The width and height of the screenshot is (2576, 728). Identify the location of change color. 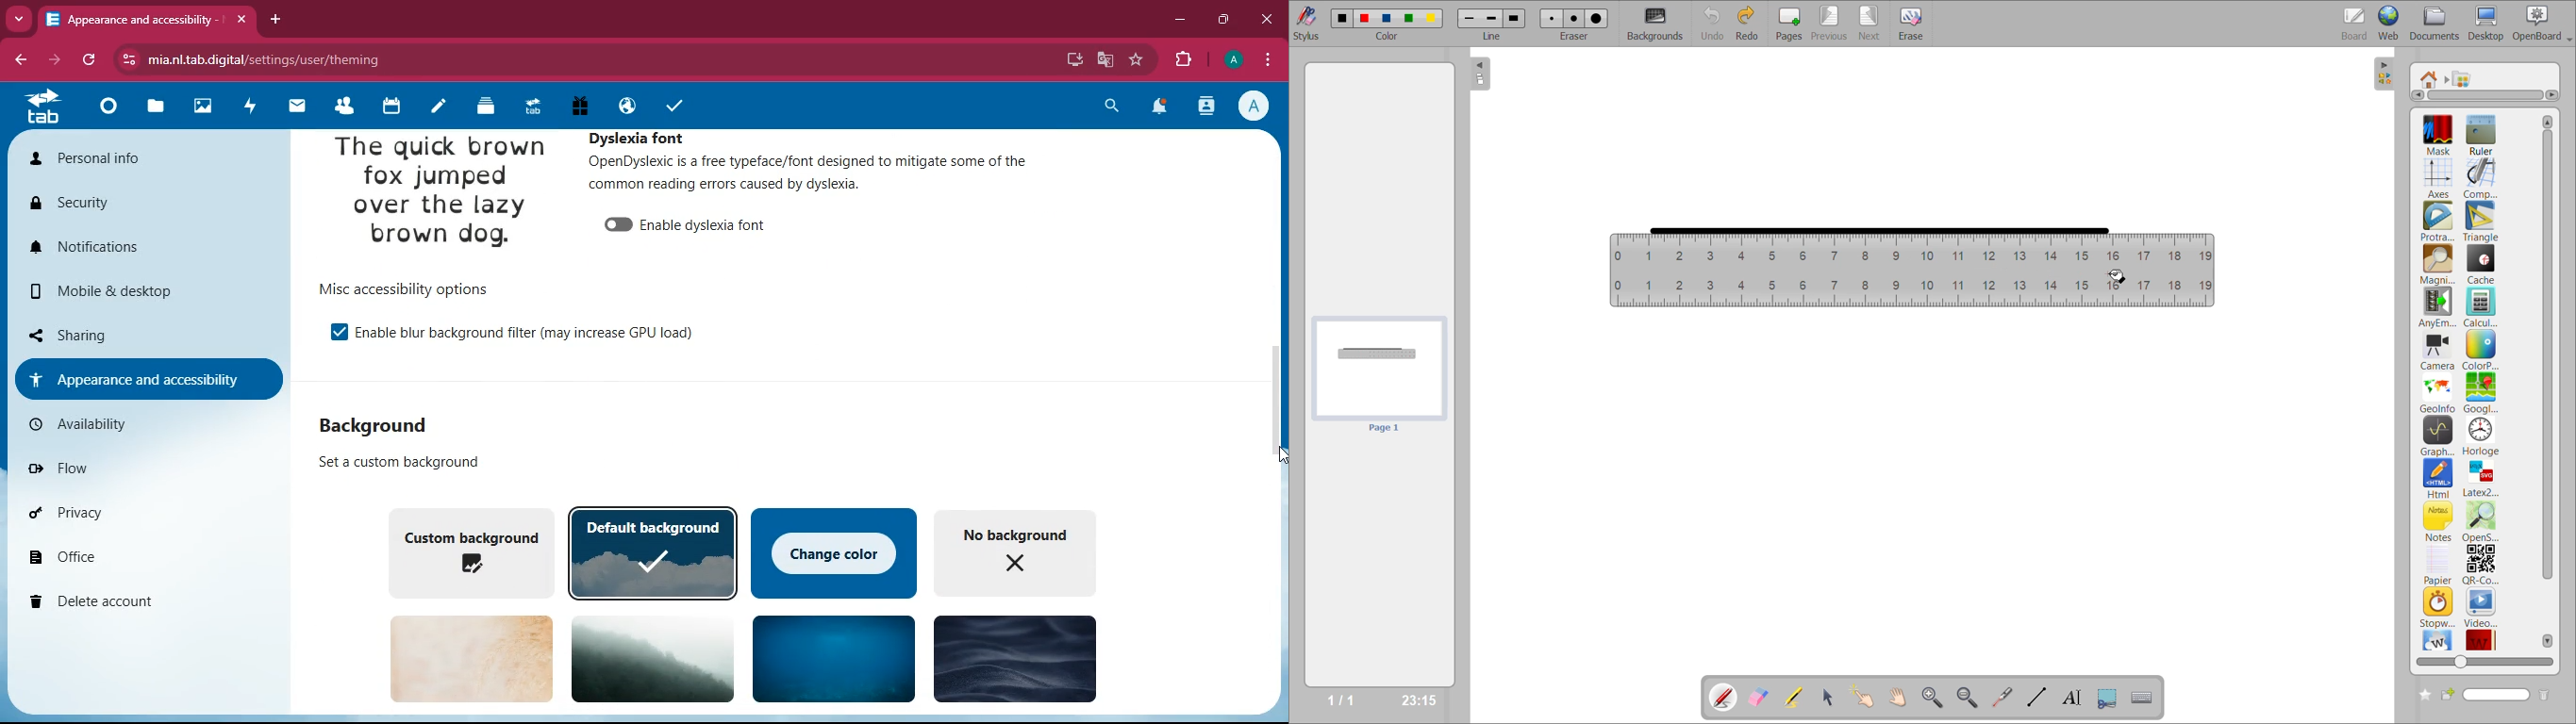
(834, 551).